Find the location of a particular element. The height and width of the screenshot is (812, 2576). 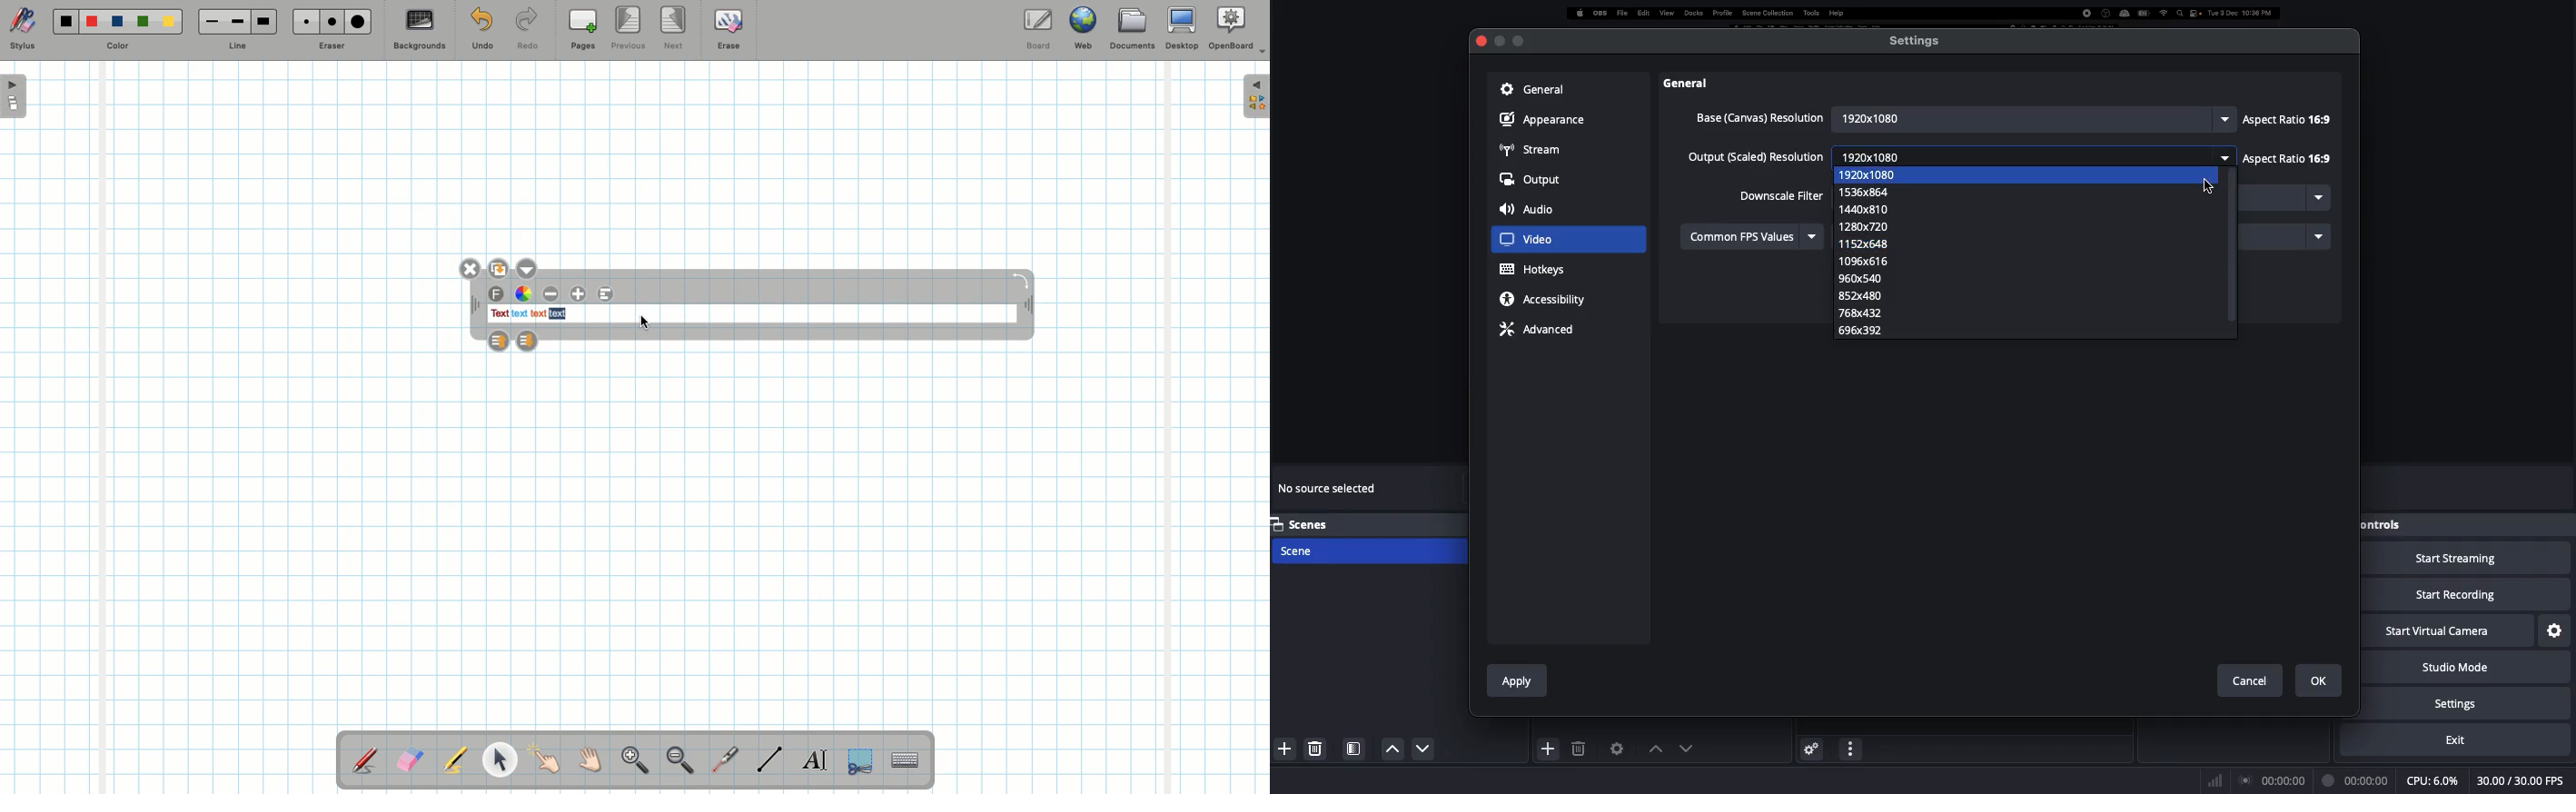

1440x810 is located at coordinates (1876, 208).